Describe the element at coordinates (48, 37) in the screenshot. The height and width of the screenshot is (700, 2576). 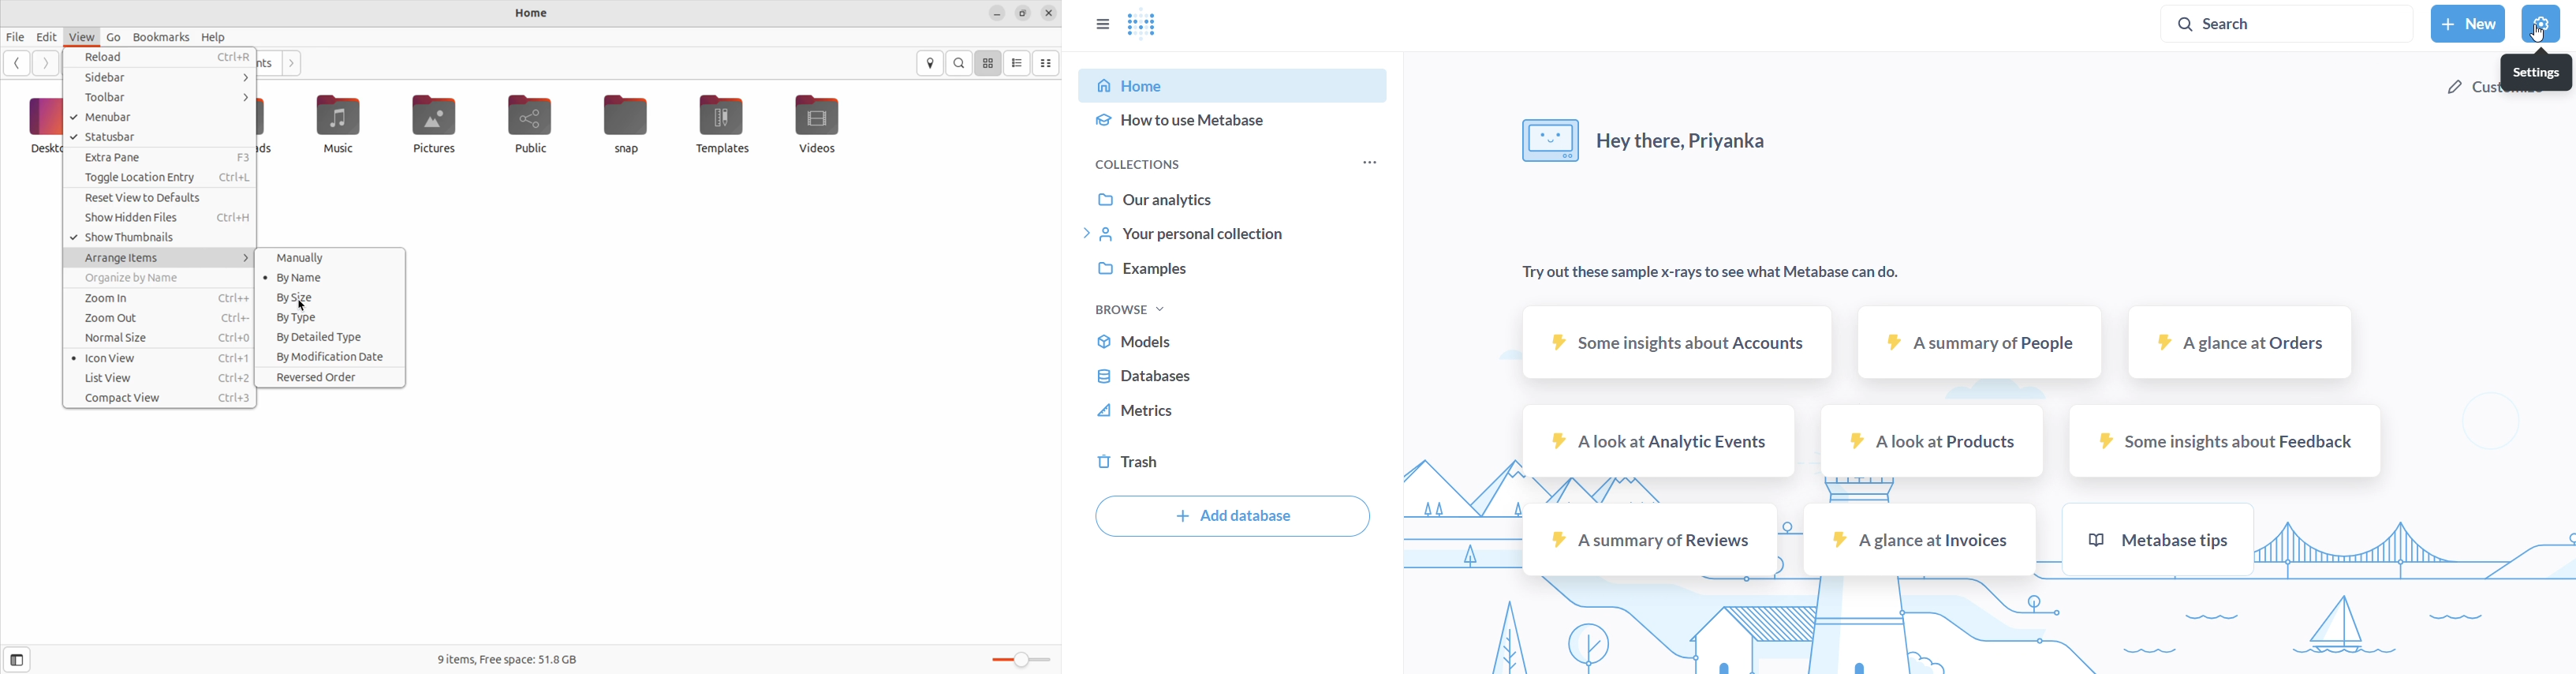
I see `edit` at that location.